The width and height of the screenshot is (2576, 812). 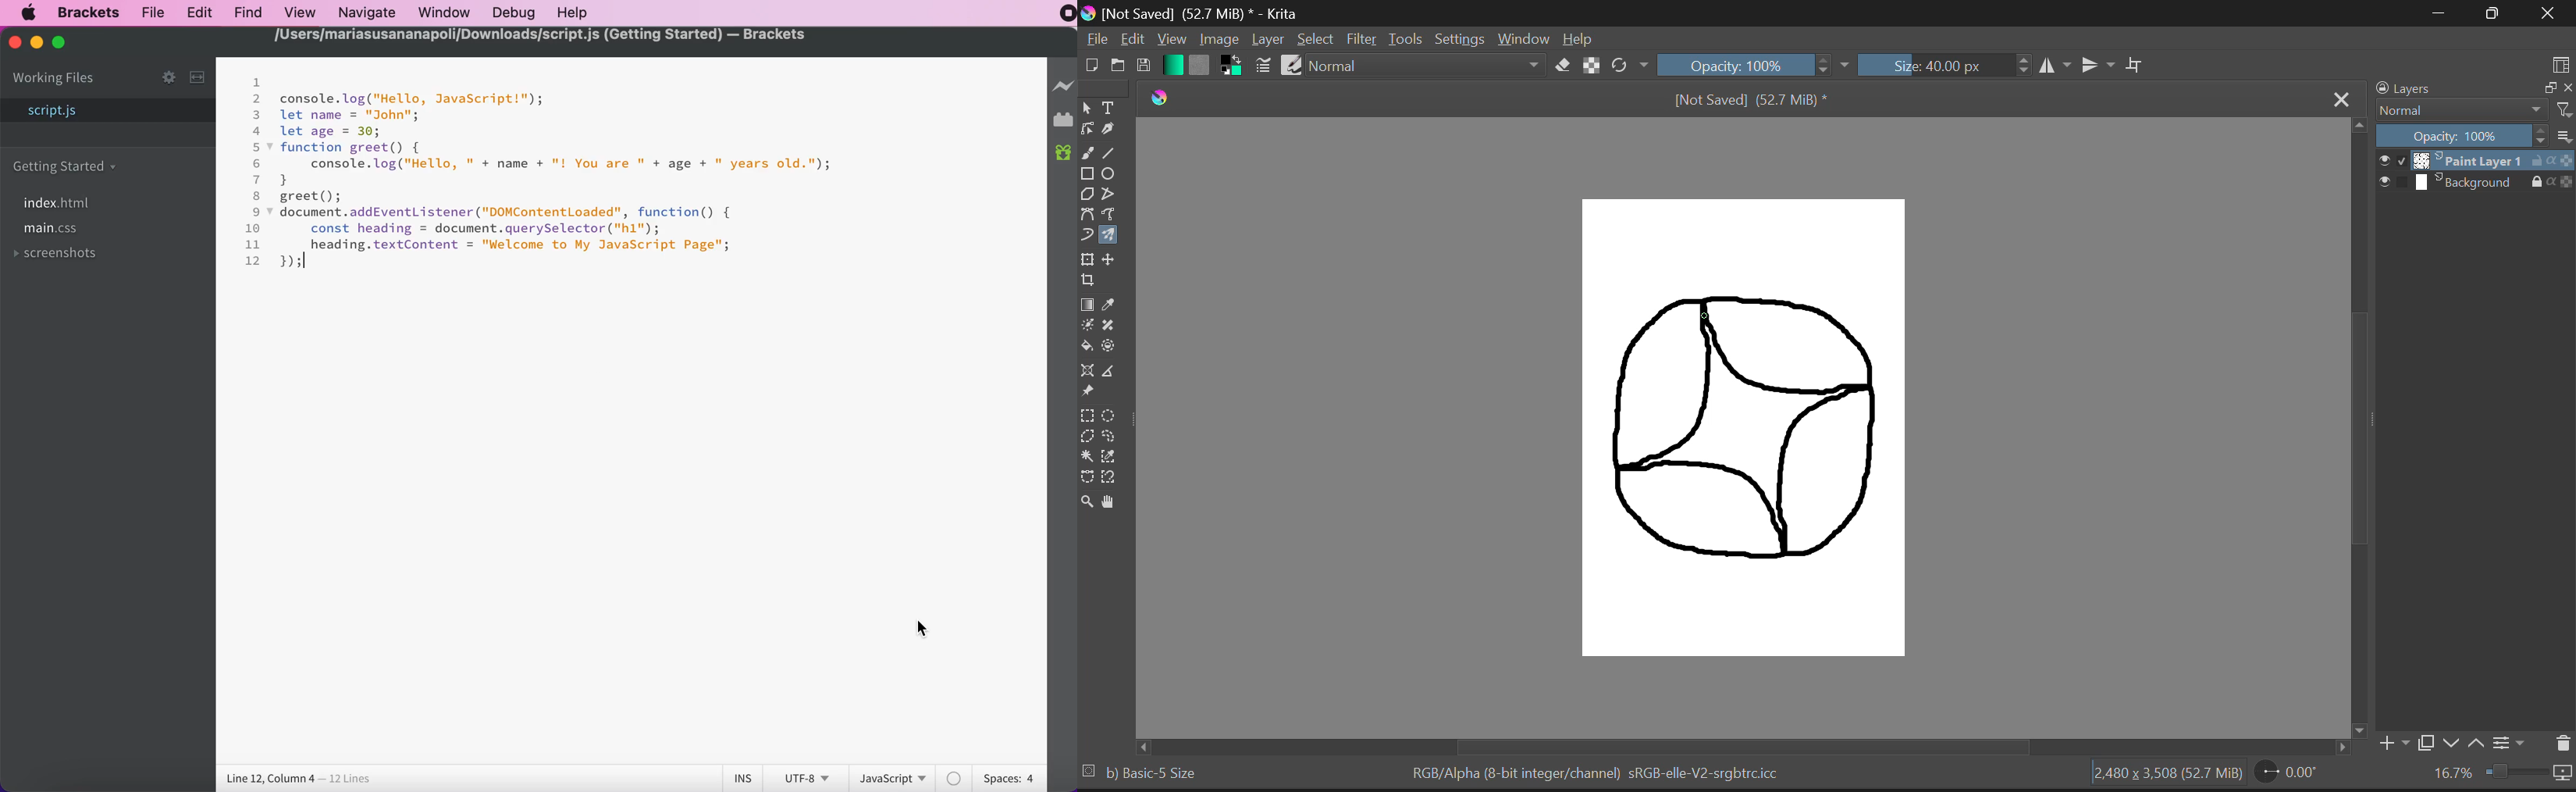 What do you see at coordinates (1589, 66) in the screenshot?
I see `Lock Al` at bounding box center [1589, 66].